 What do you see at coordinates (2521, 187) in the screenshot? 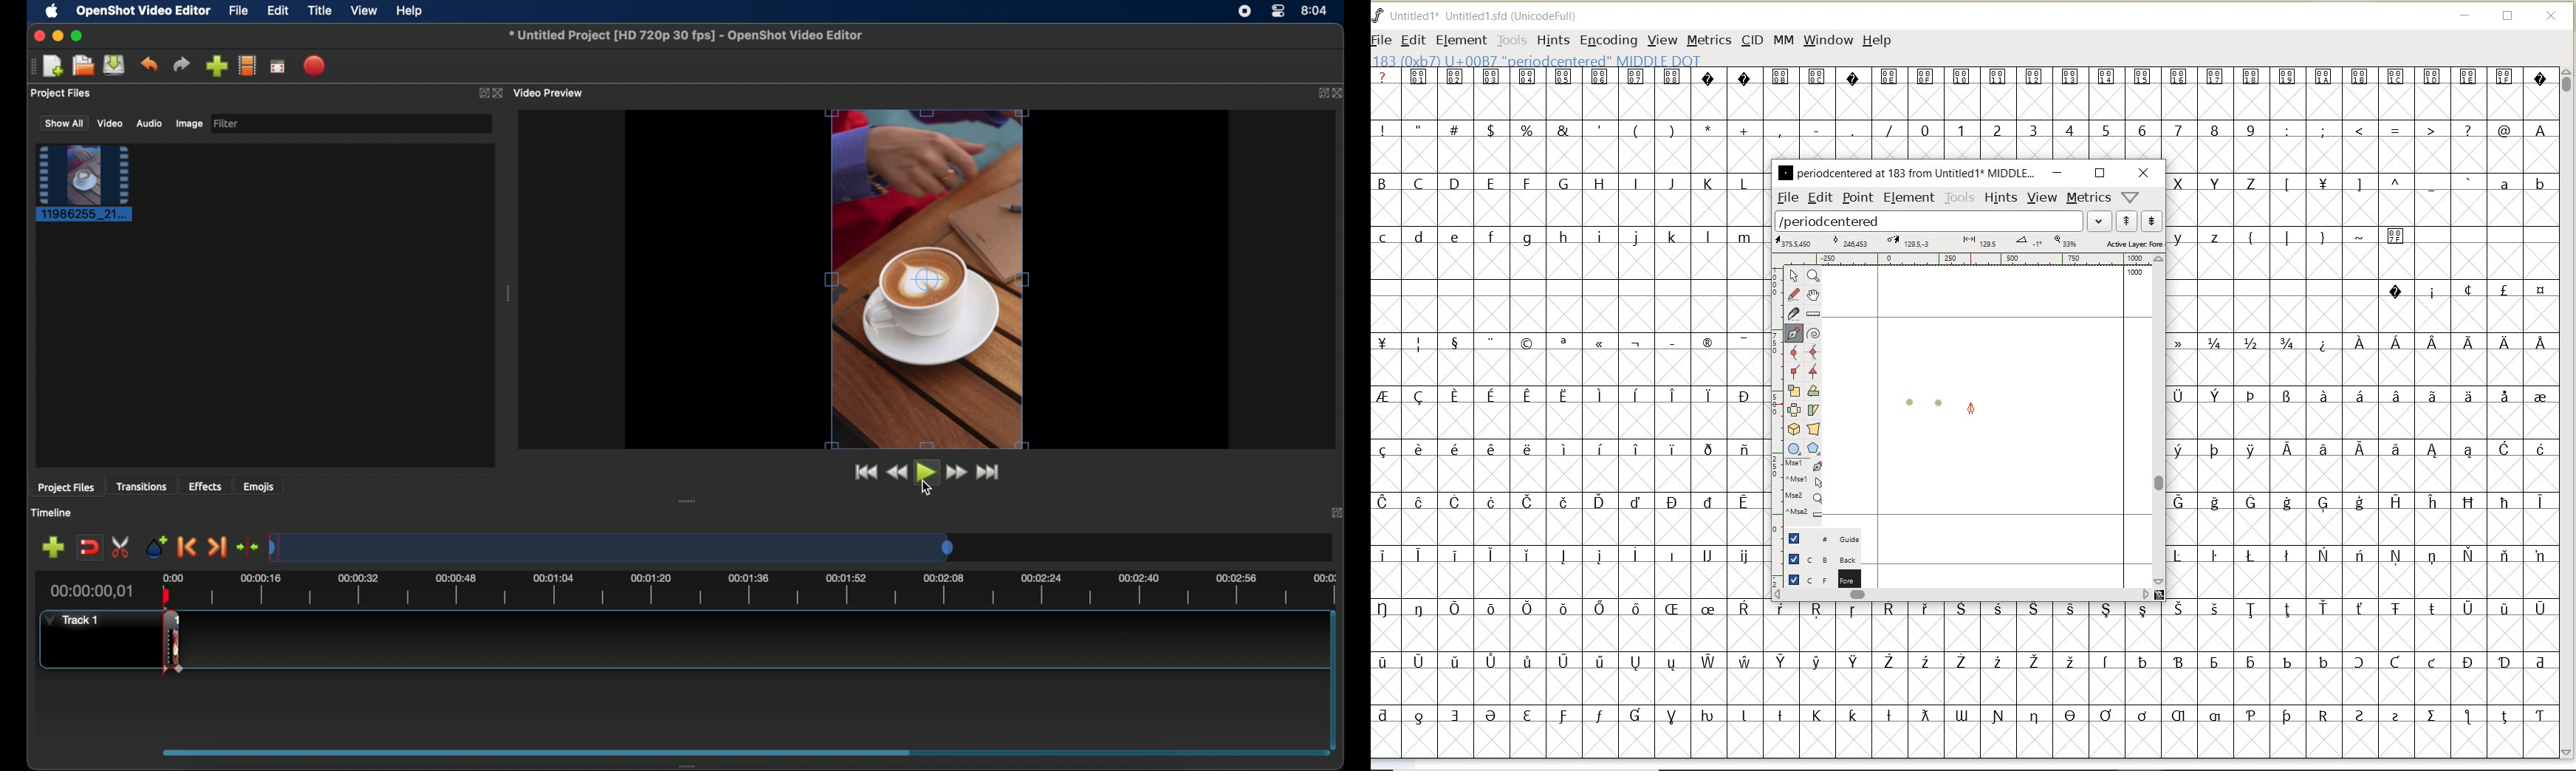
I see `lowercase letters` at bounding box center [2521, 187].